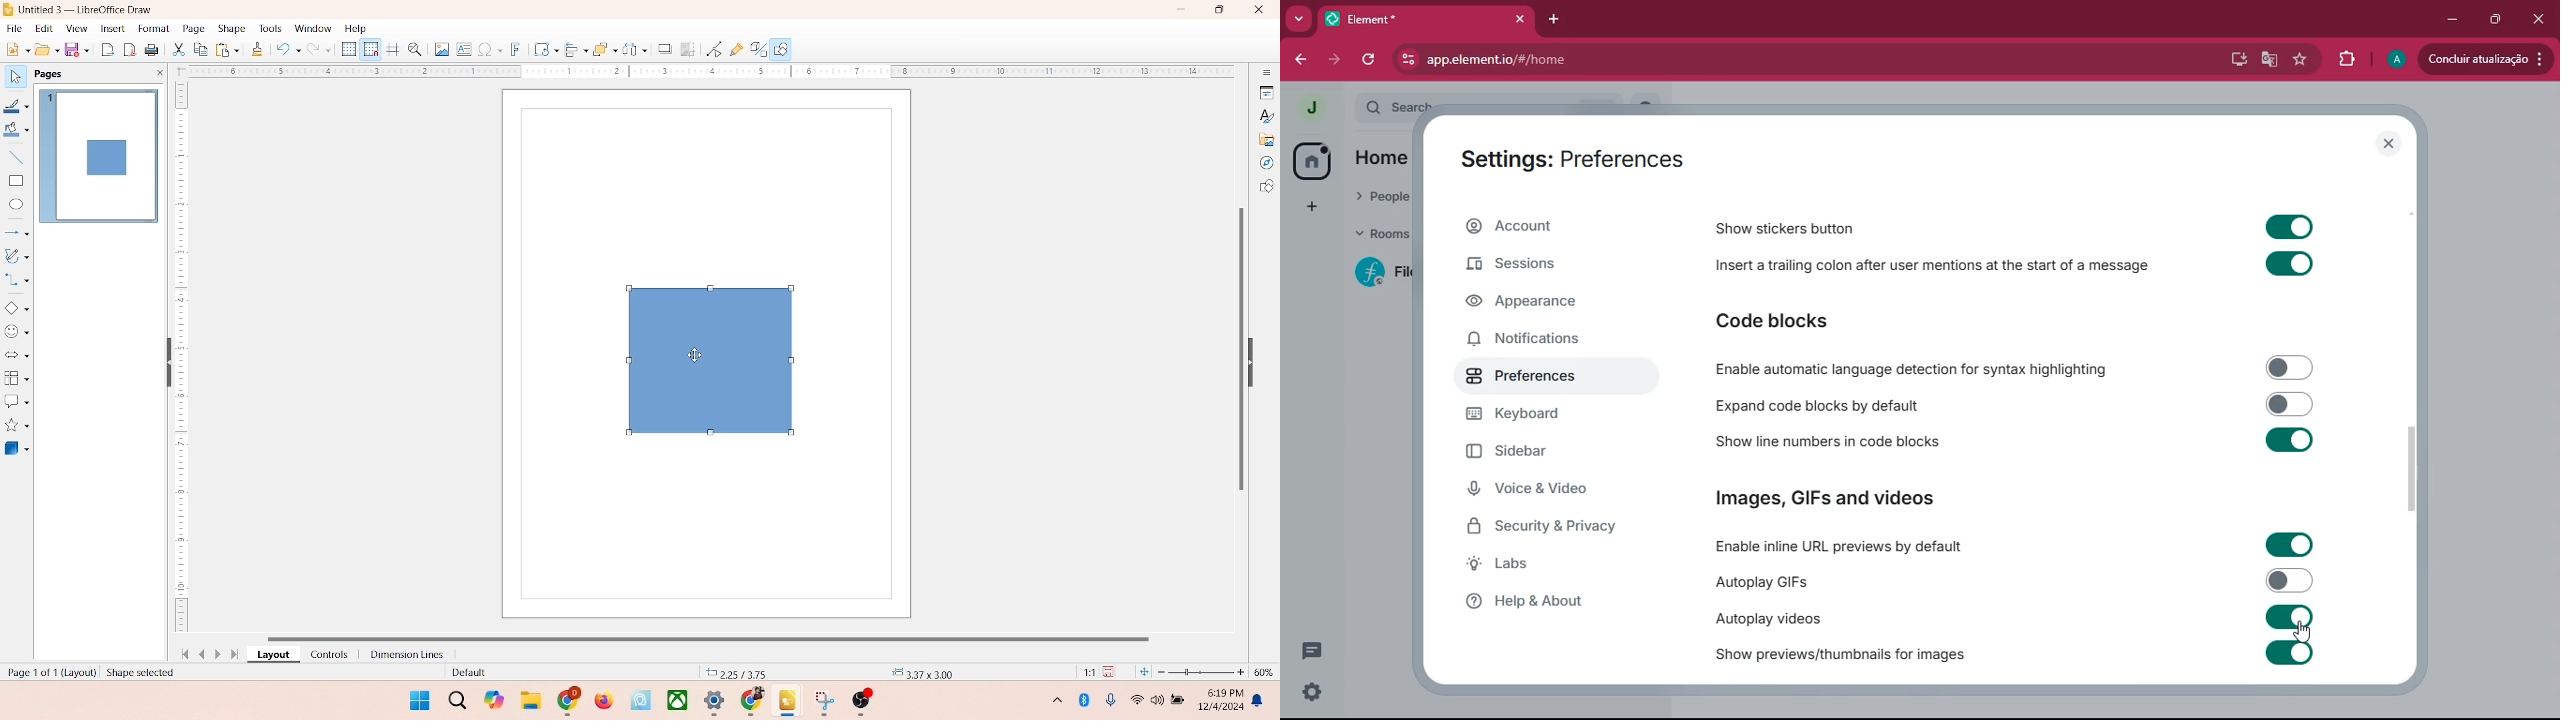 This screenshot has height=728, width=2576. I want to click on appearance, so click(1535, 305).